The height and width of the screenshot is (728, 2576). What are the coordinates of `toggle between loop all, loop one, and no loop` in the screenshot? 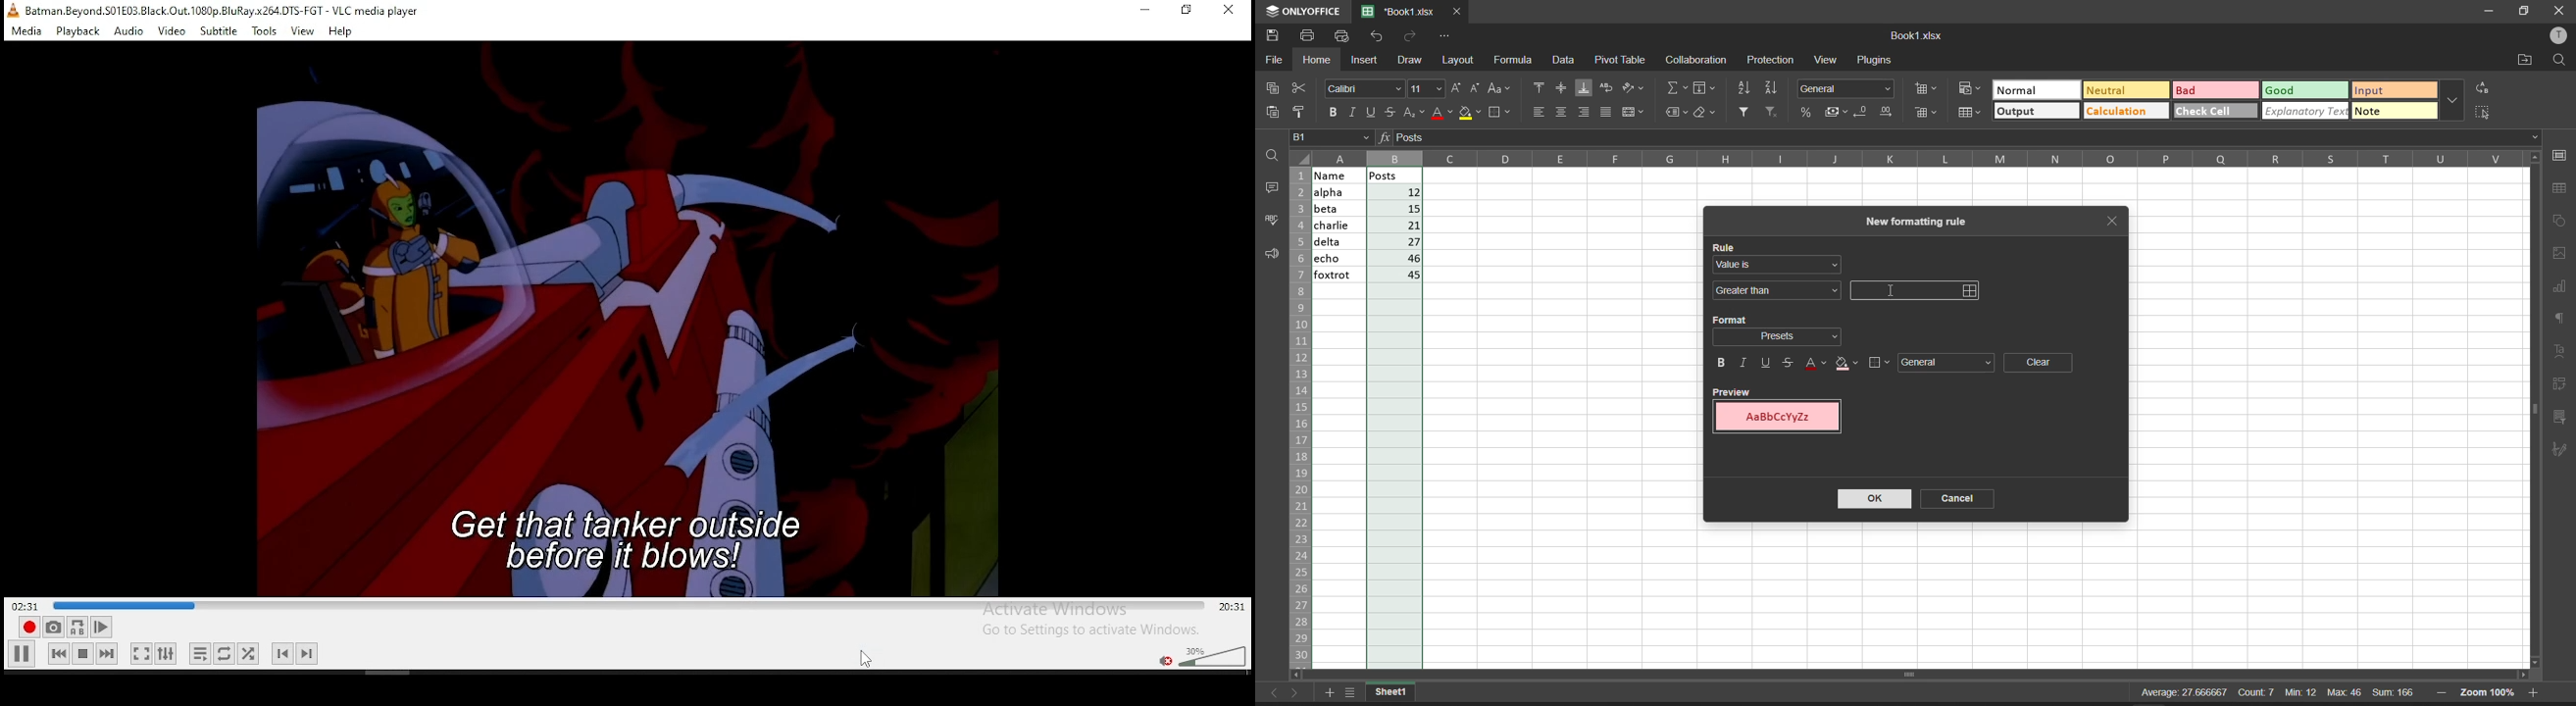 It's located at (224, 653).